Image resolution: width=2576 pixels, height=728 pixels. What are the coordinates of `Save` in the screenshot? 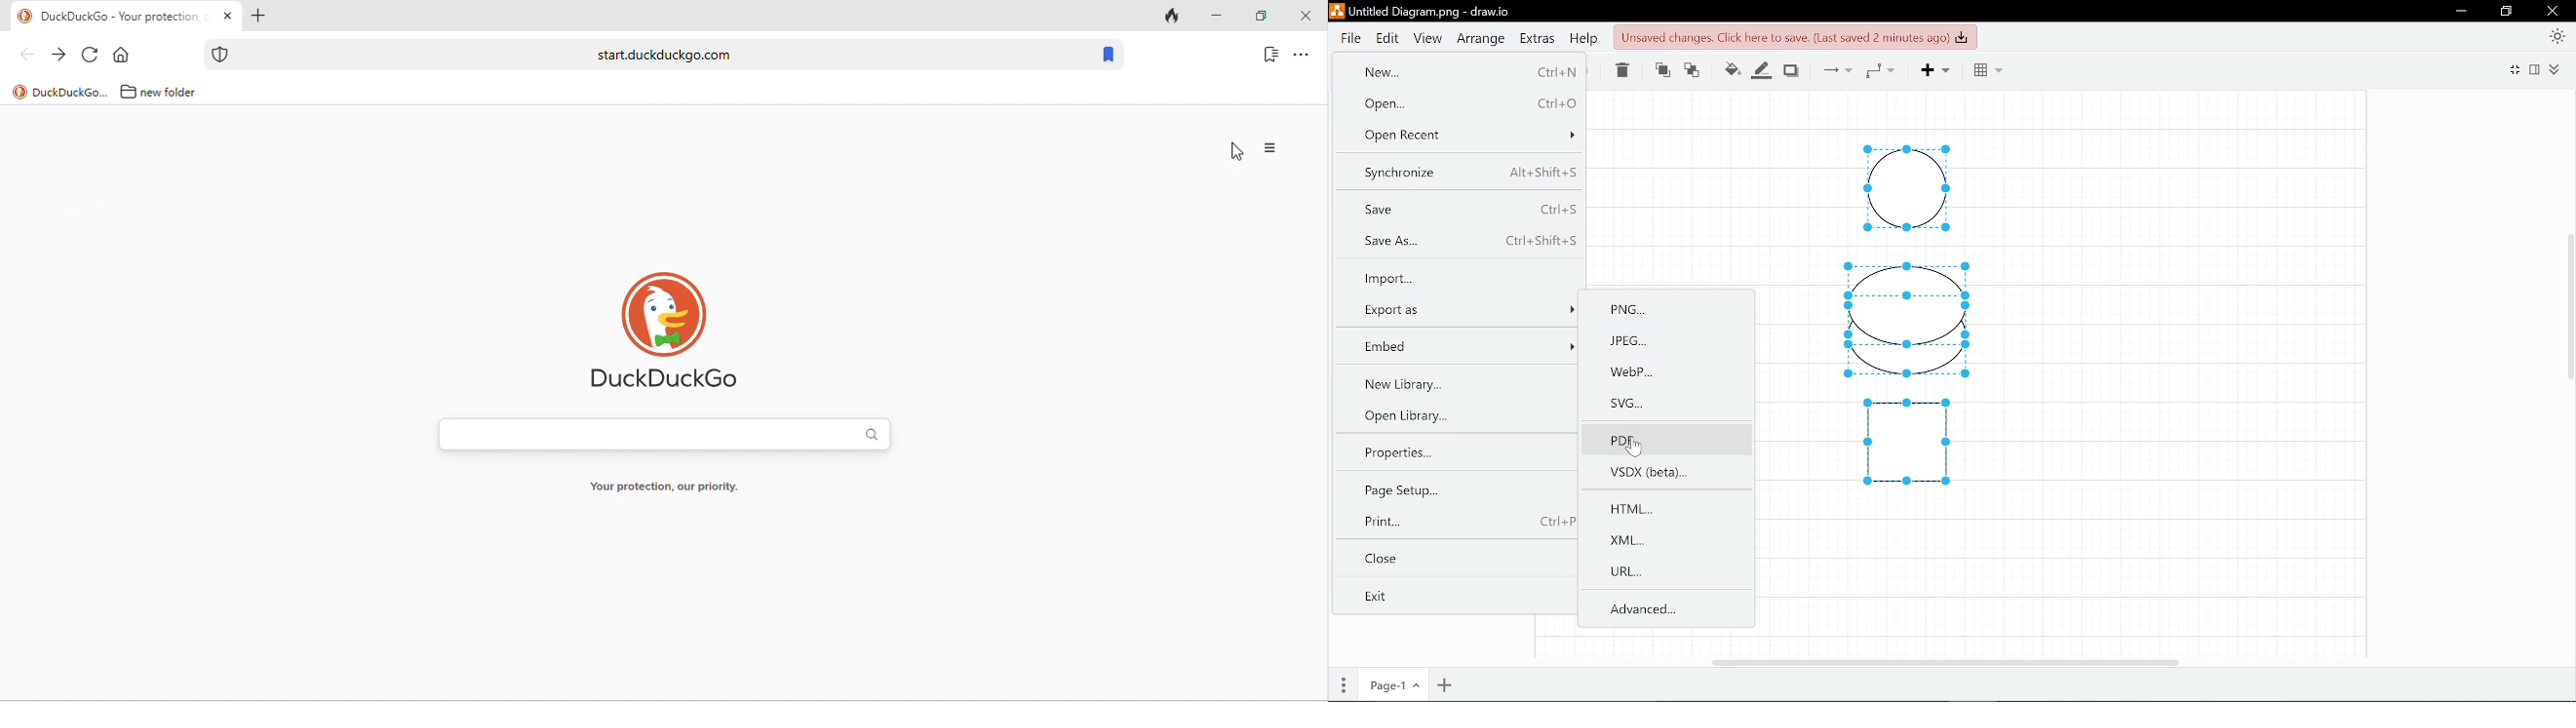 It's located at (1467, 210).